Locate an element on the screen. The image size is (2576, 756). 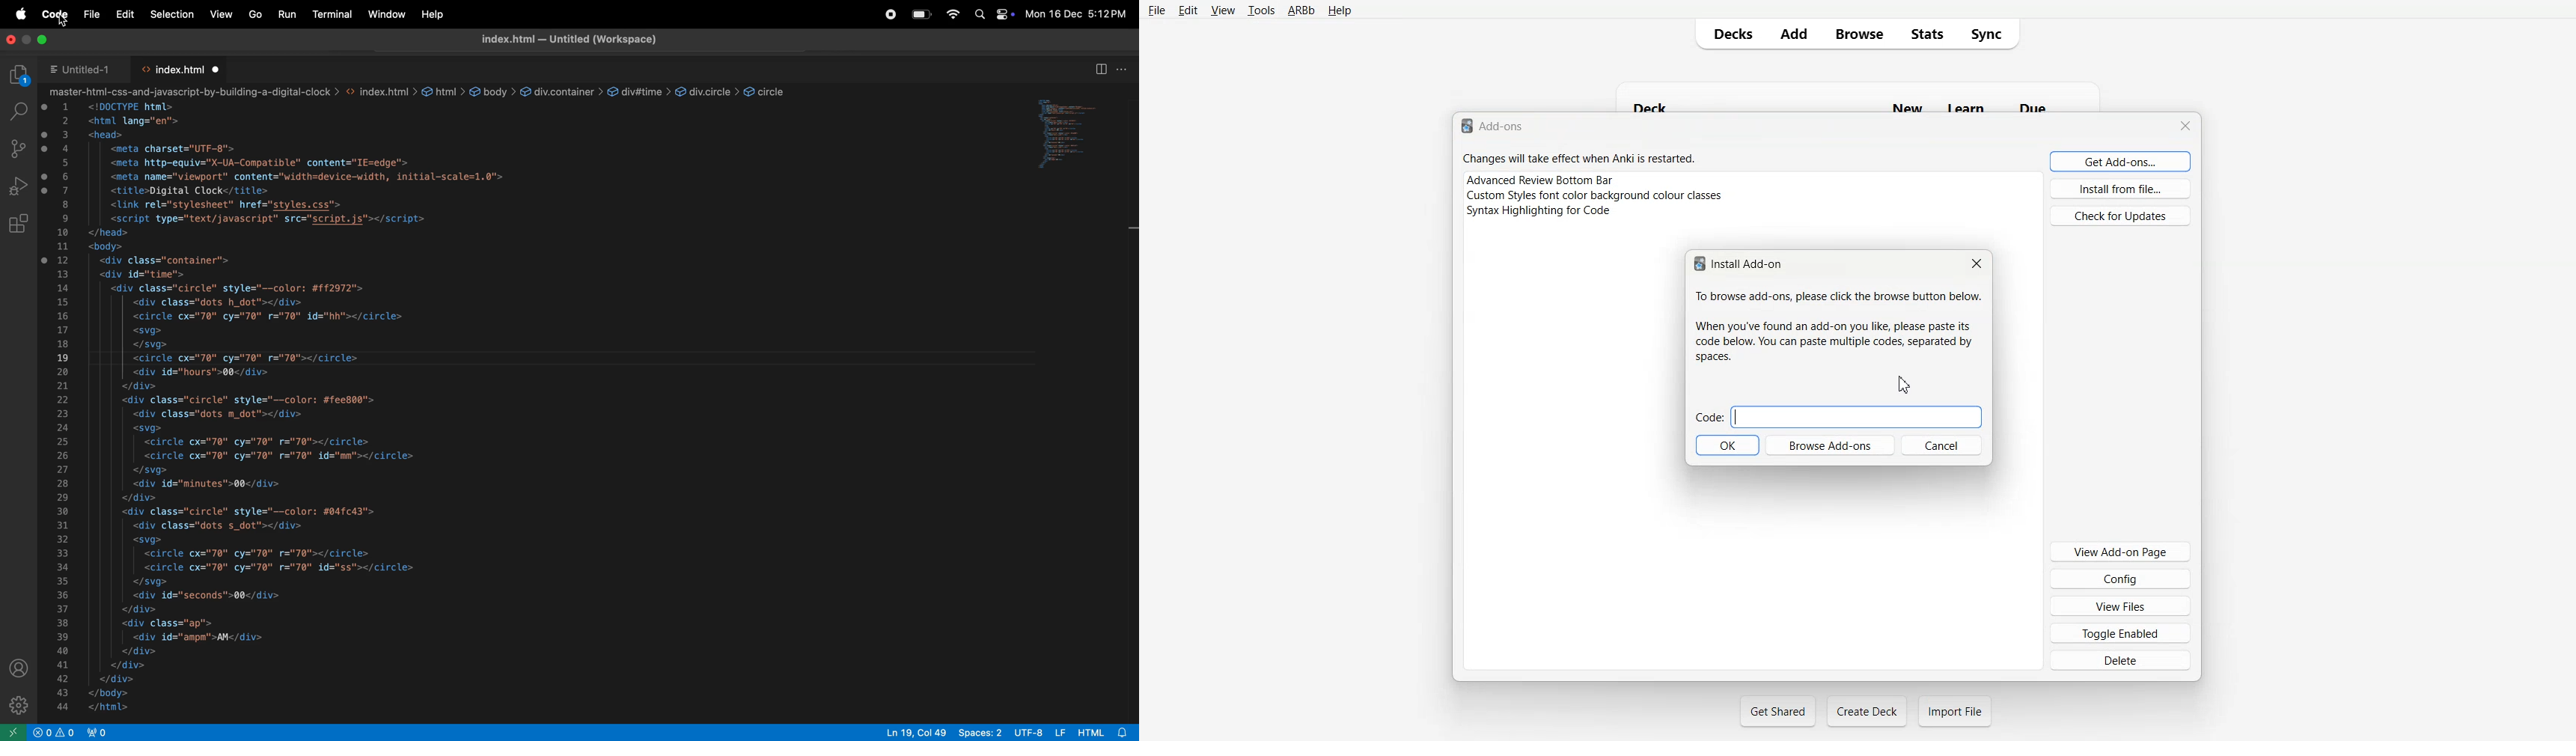
Install Add-on is located at coordinates (1739, 264).